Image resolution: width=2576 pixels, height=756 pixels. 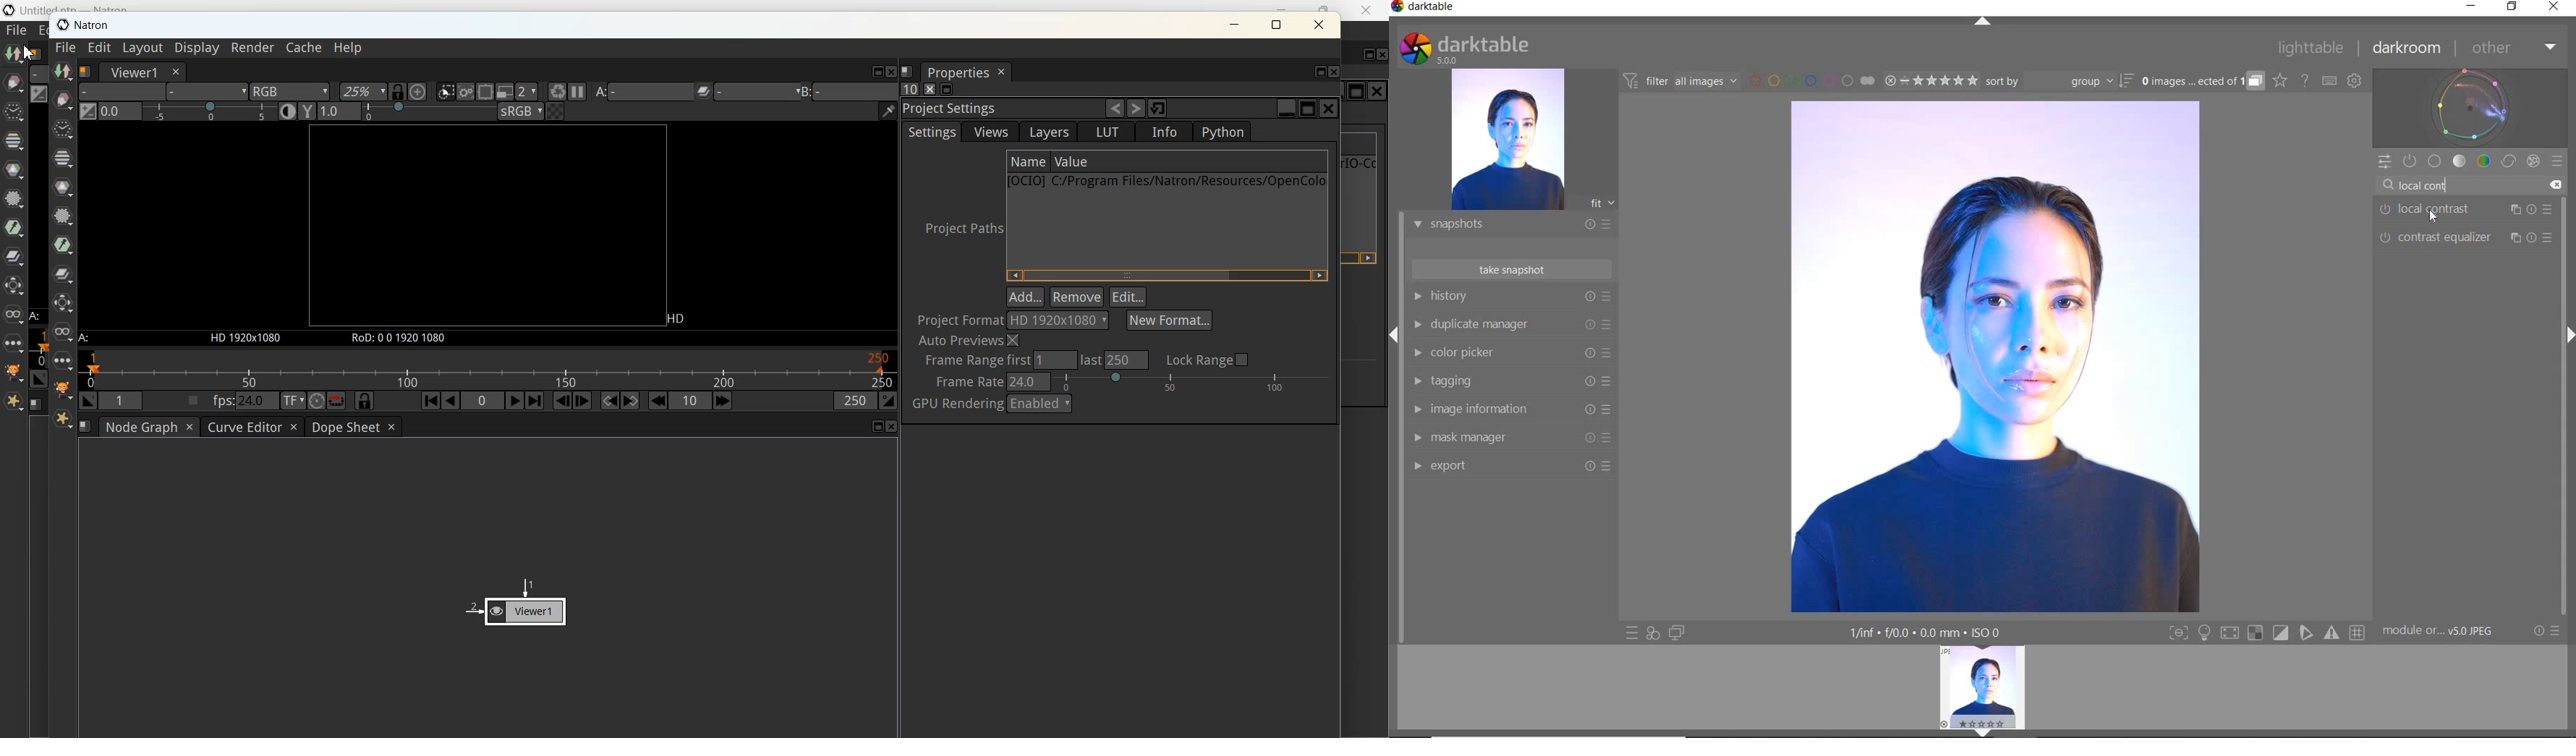 I want to click on MASK MANAGER, so click(x=1506, y=438).